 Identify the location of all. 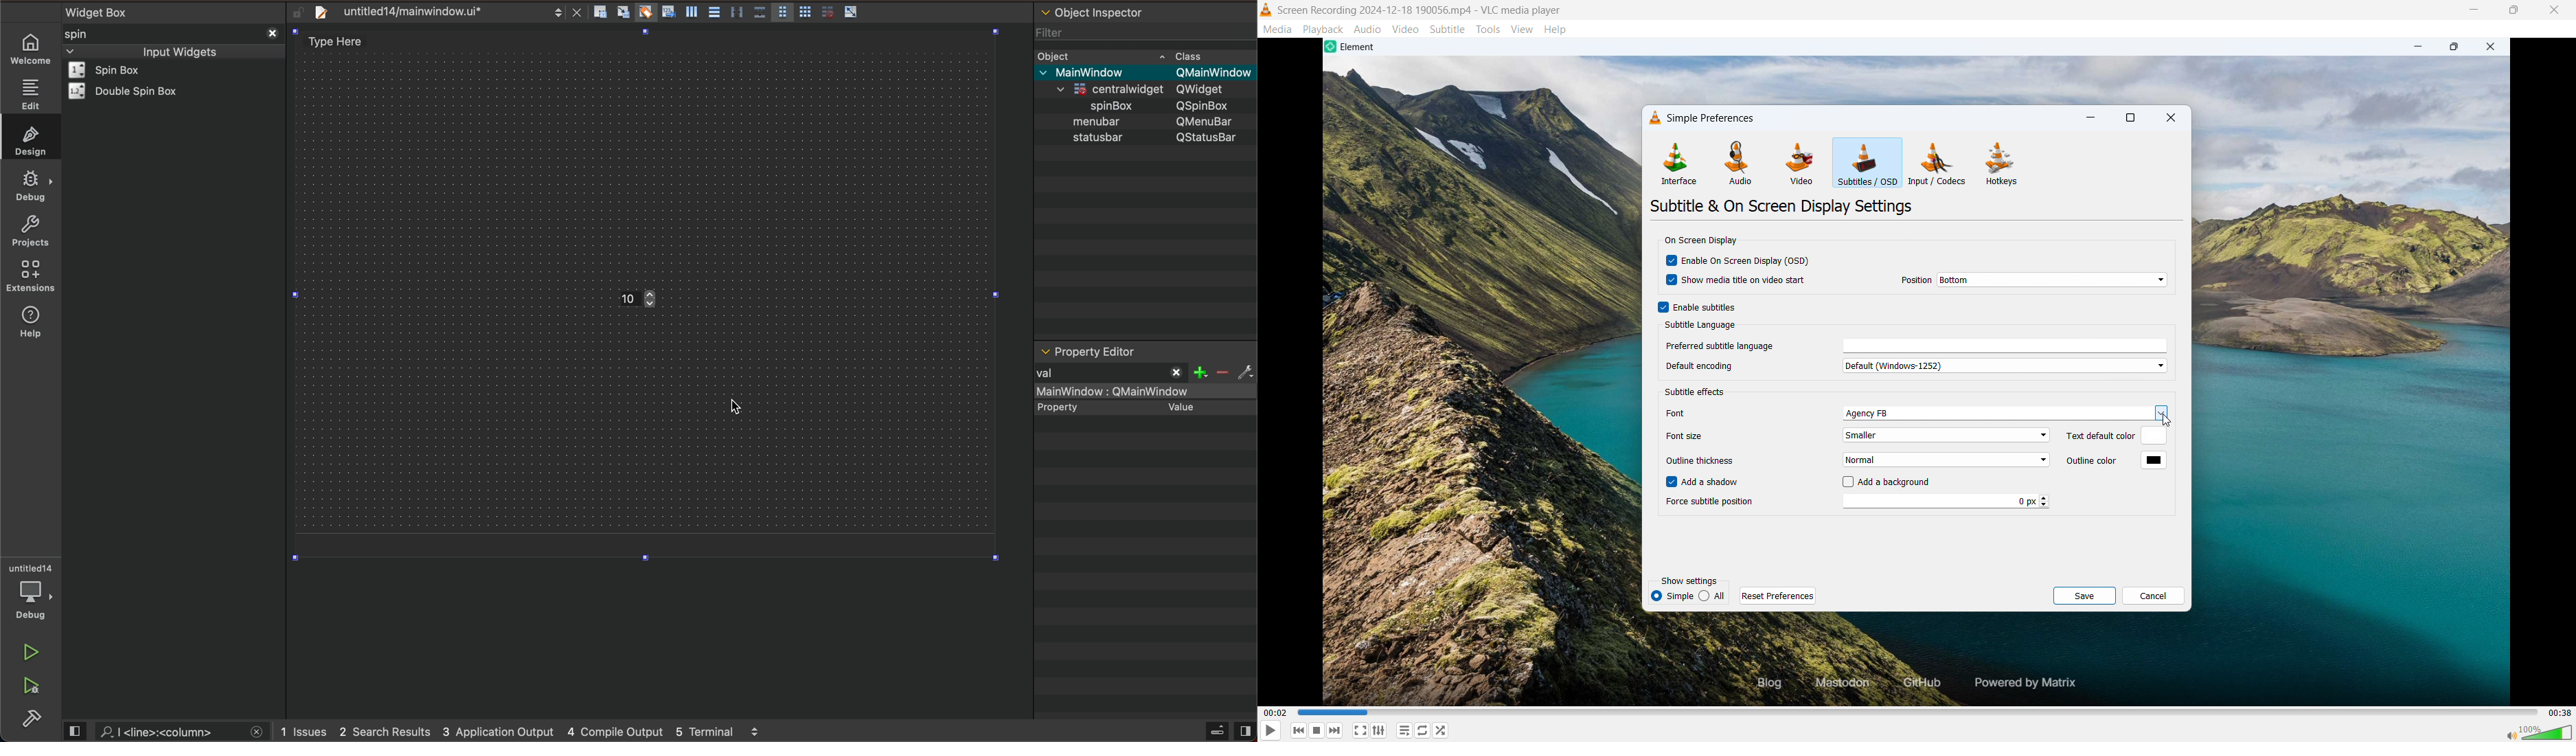
(1672, 596).